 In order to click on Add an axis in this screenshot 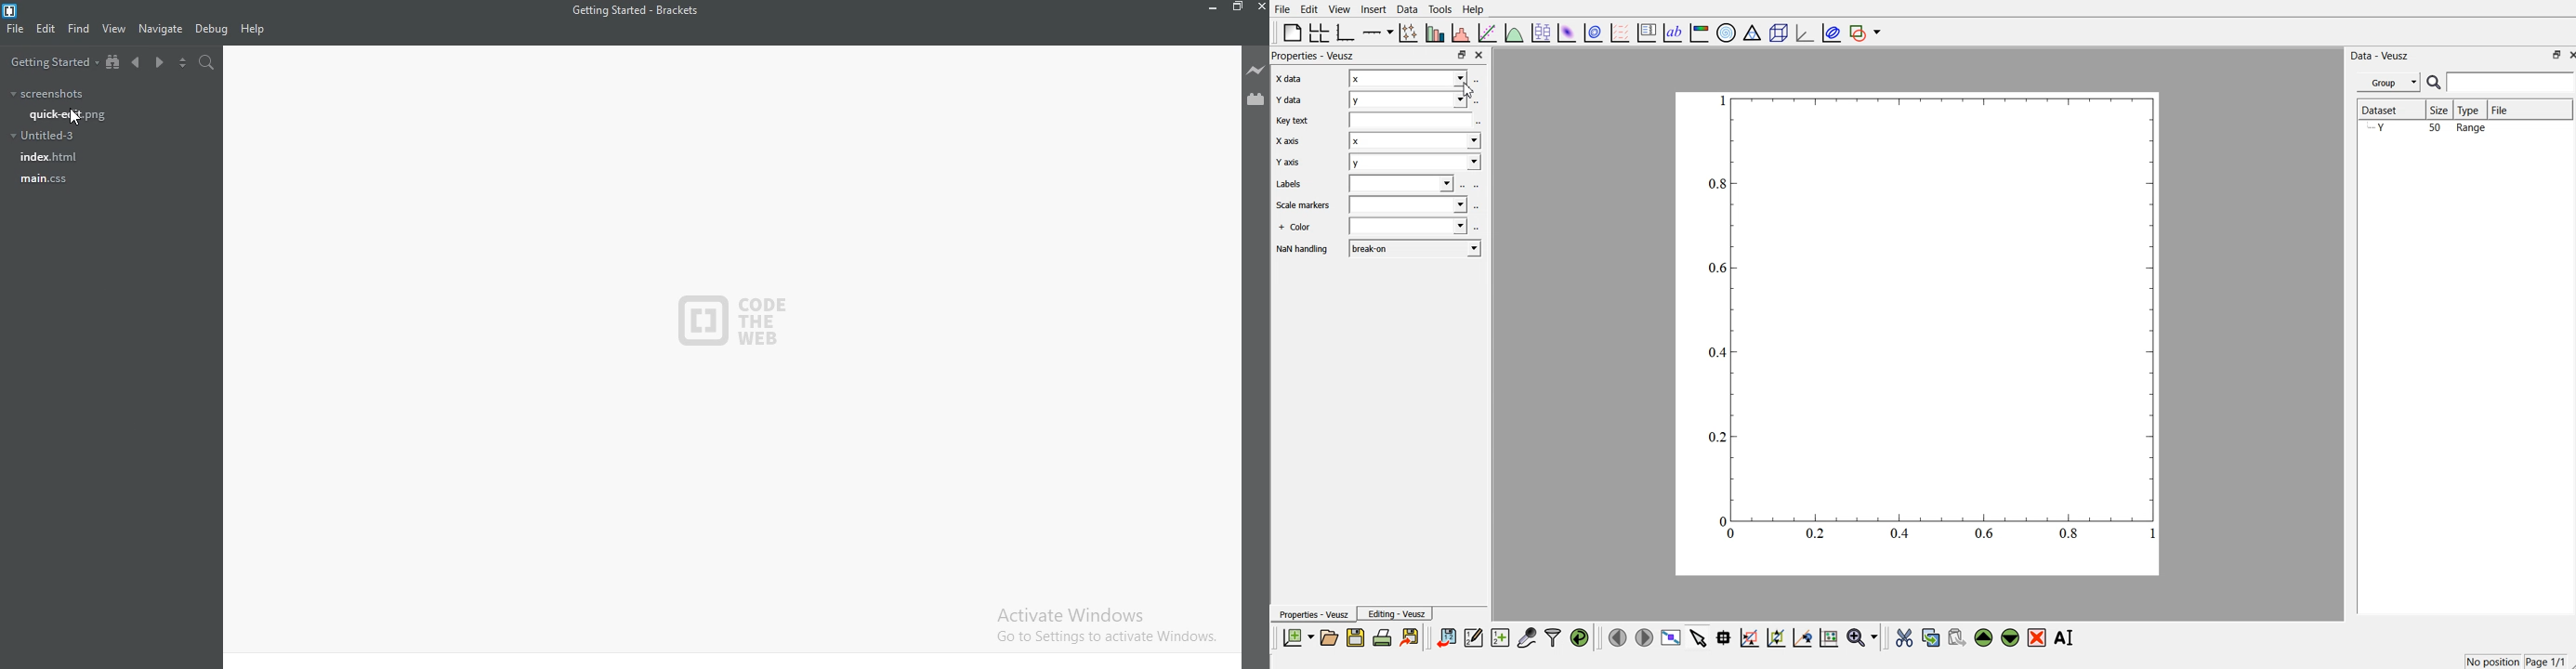, I will do `click(1379, 31)`.